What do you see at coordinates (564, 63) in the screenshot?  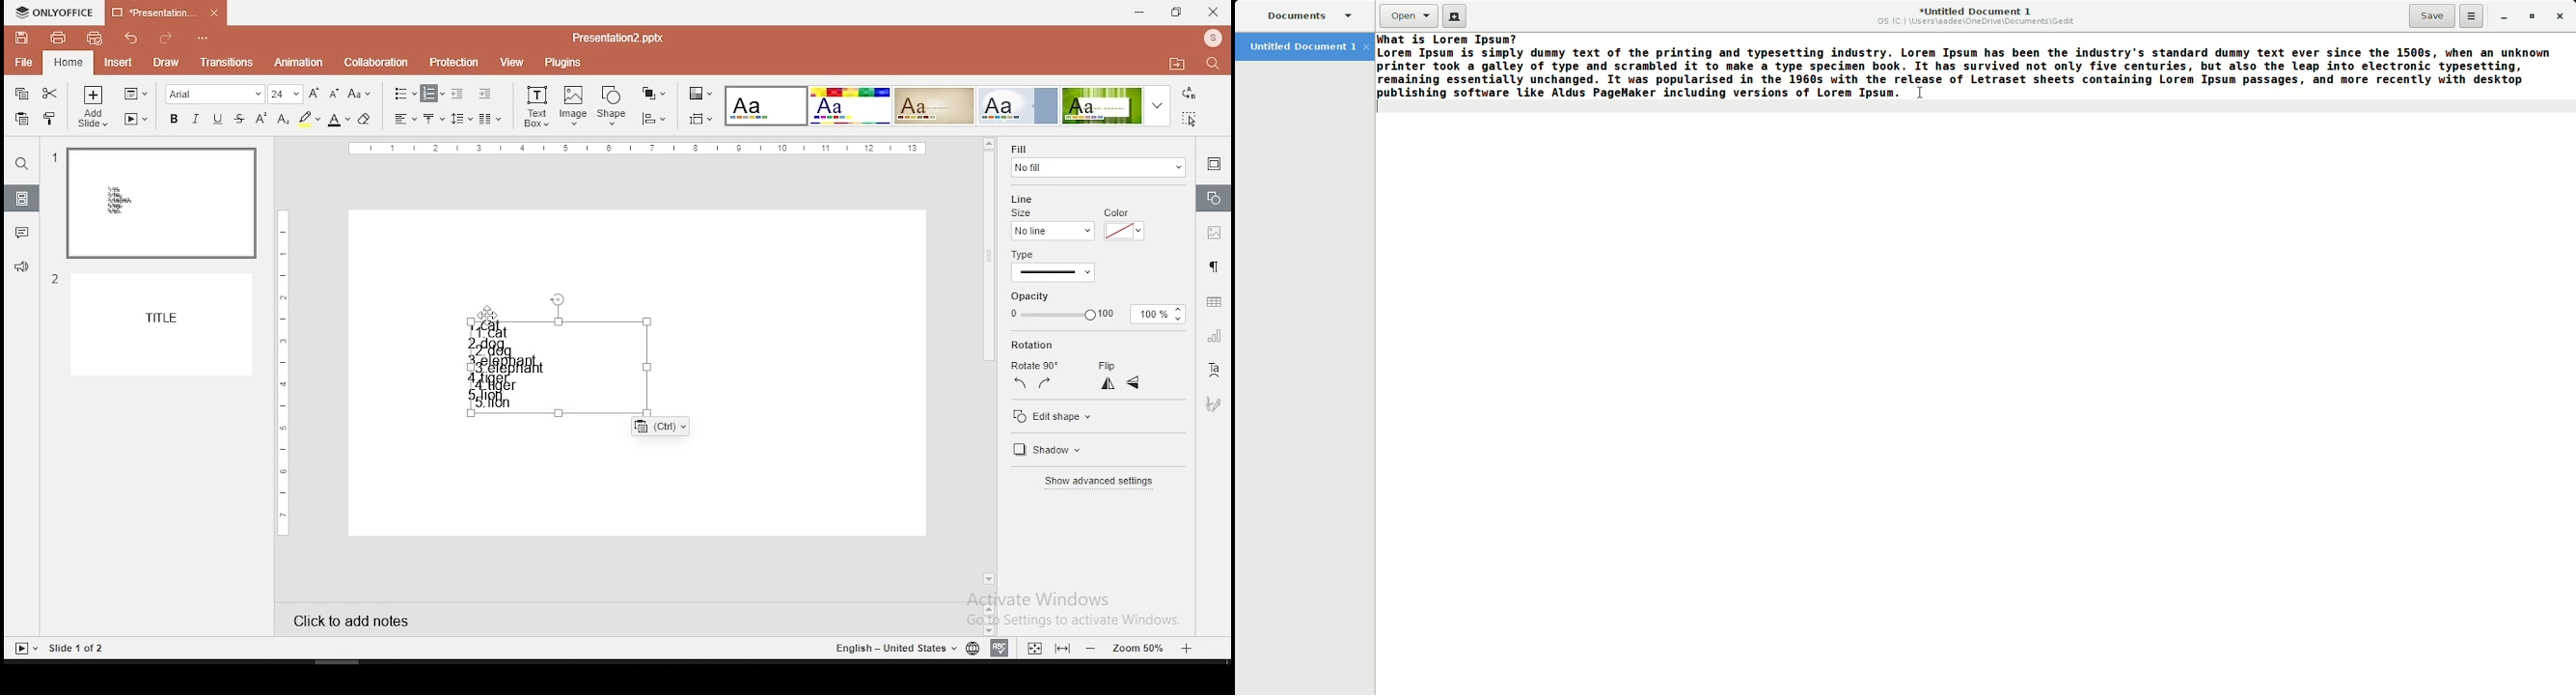 I see `plugins` at bounding box center [564, 63].